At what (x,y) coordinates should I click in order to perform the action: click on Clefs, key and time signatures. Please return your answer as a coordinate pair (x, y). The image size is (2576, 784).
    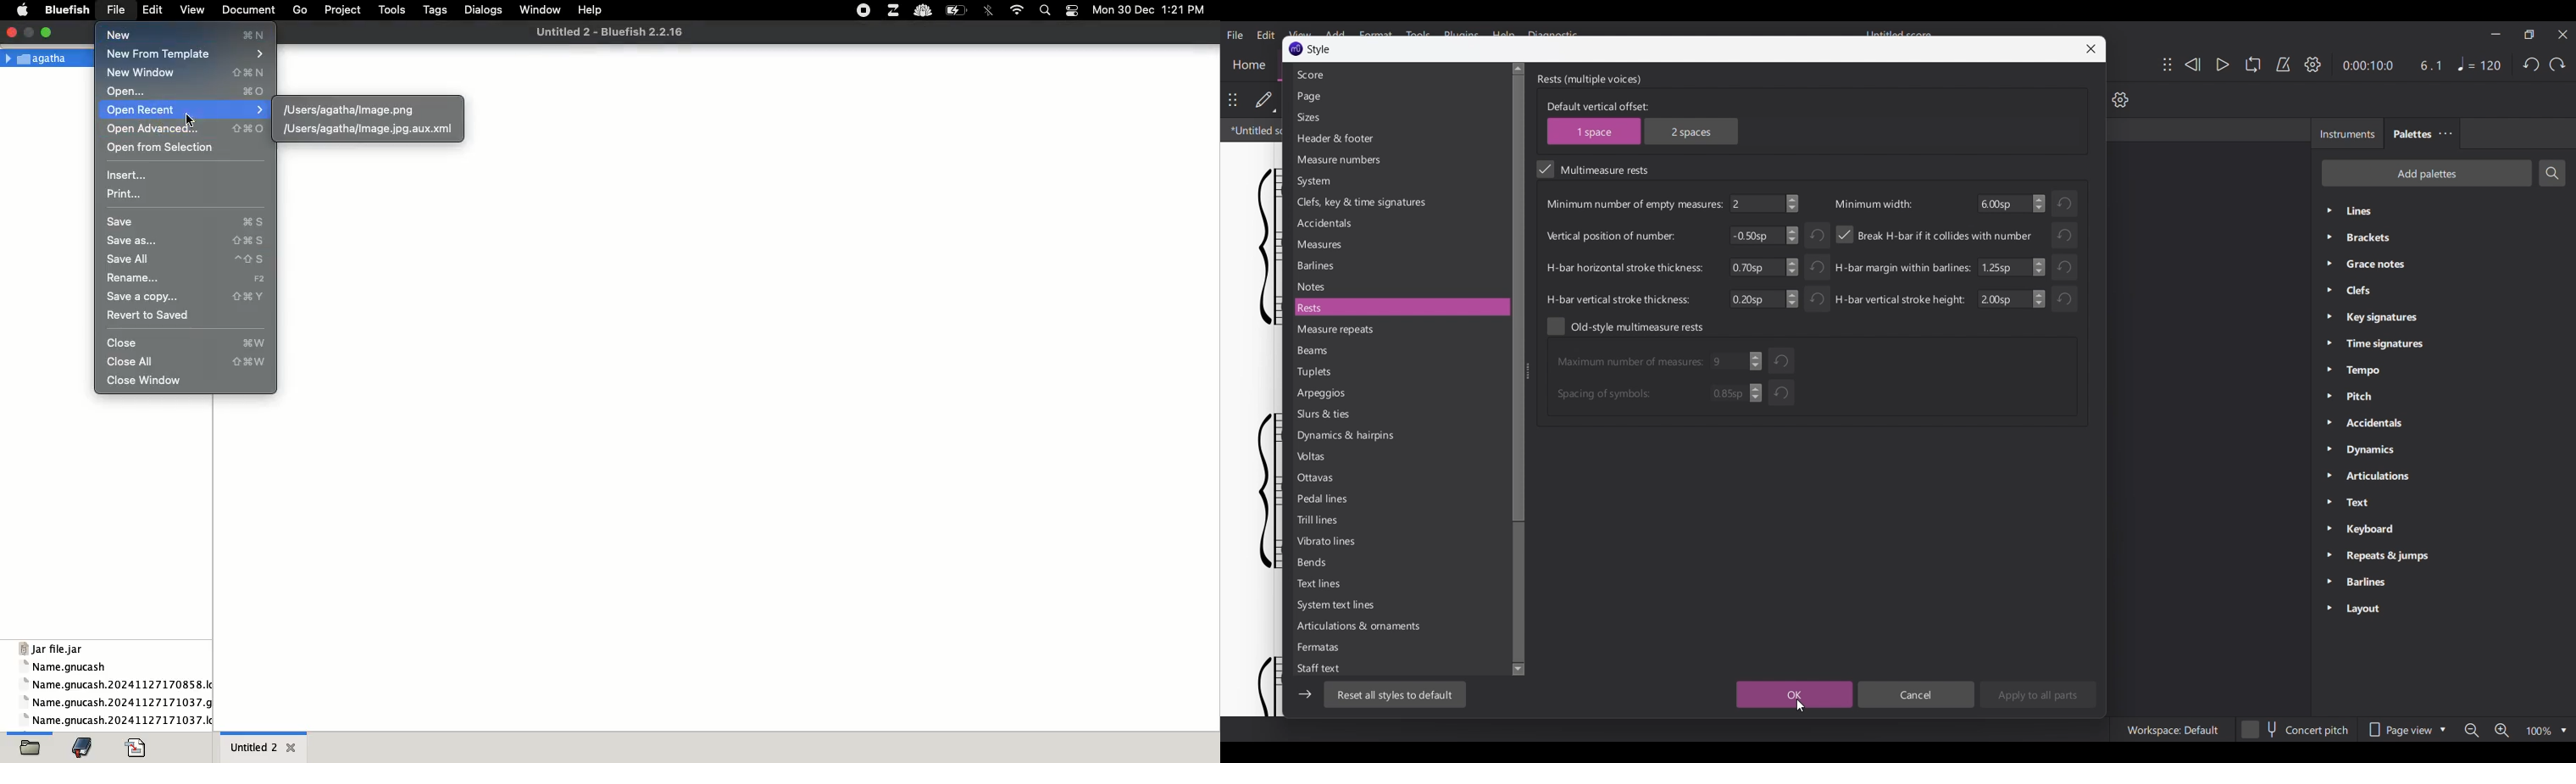
    Looking at the image, I should click on (1400, 202).